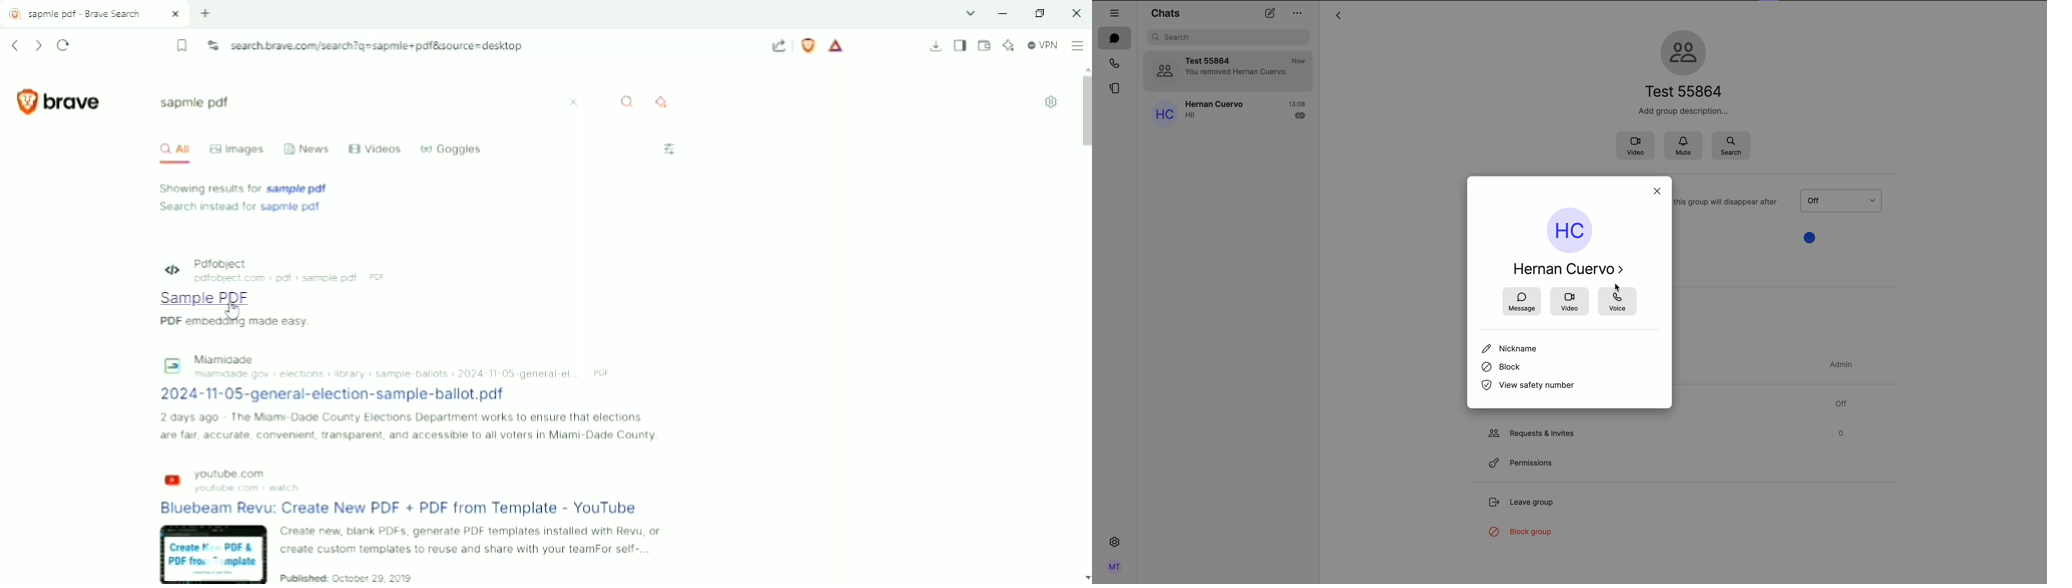 The image size is (2072, 588). I want to click on profile, so click(1114, 567).